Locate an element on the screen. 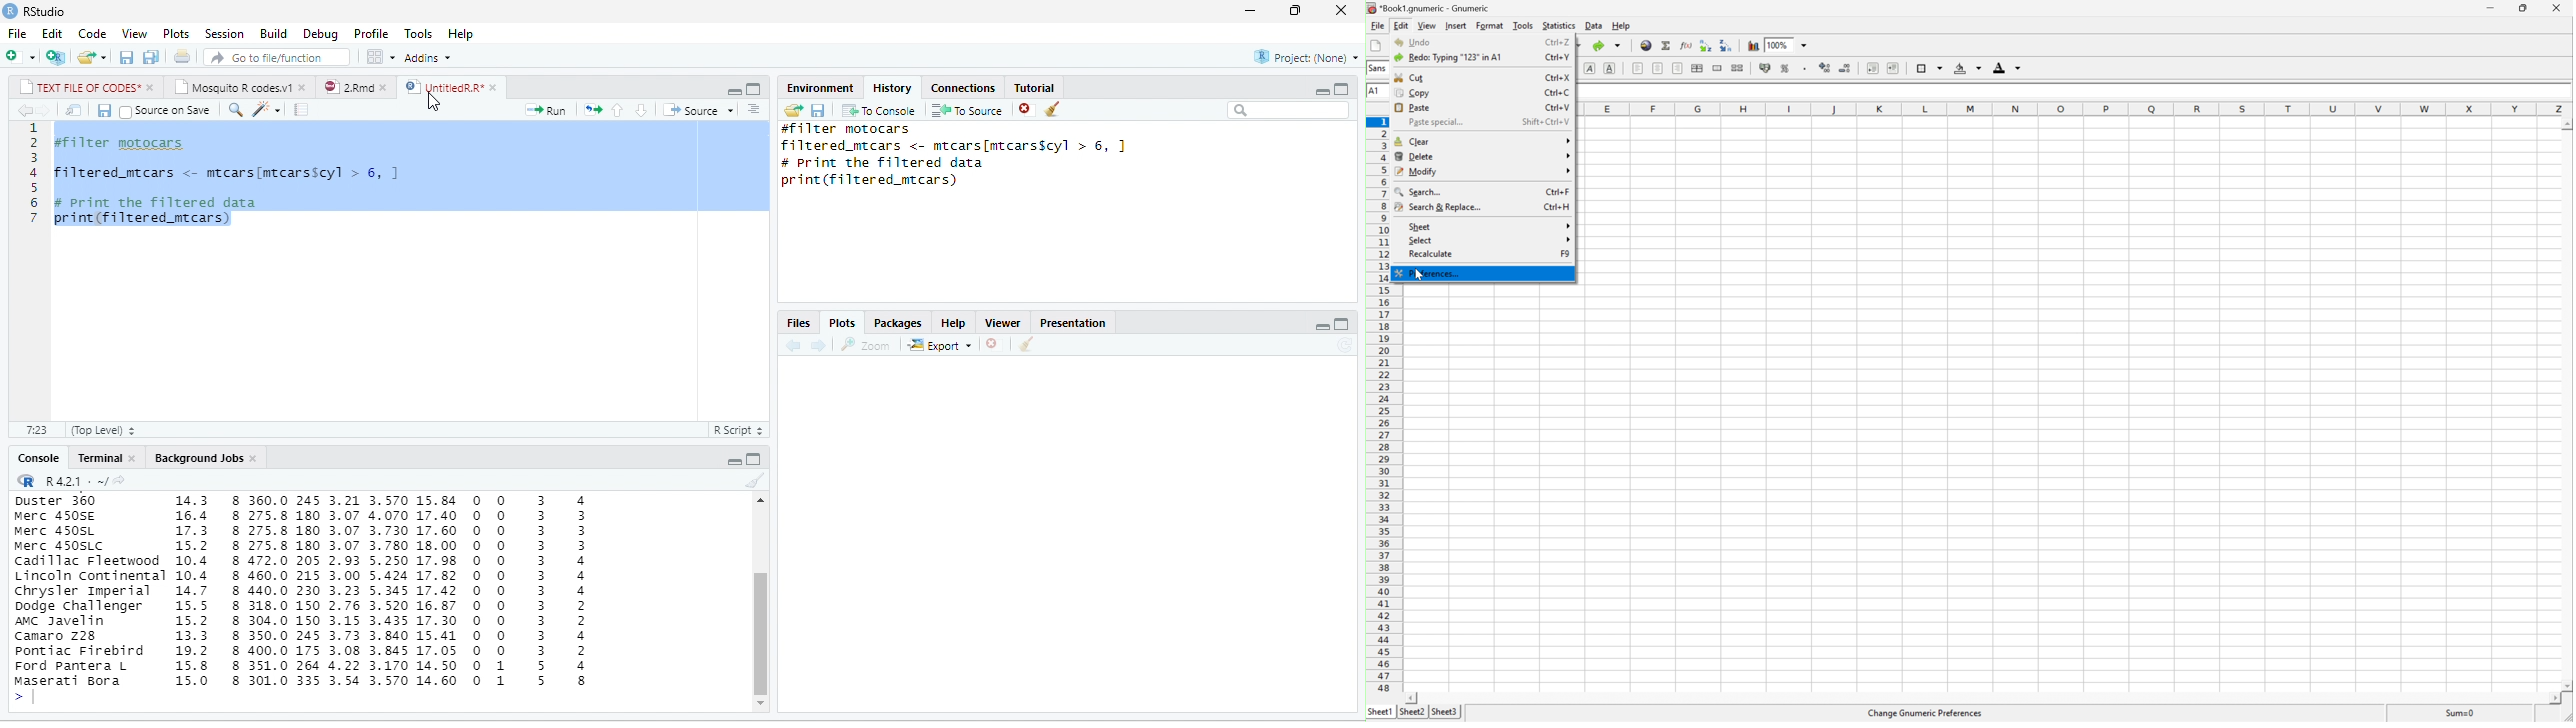 This screenshot has width=2576, height=728. scroll up  is located at coordinates (761, 501).